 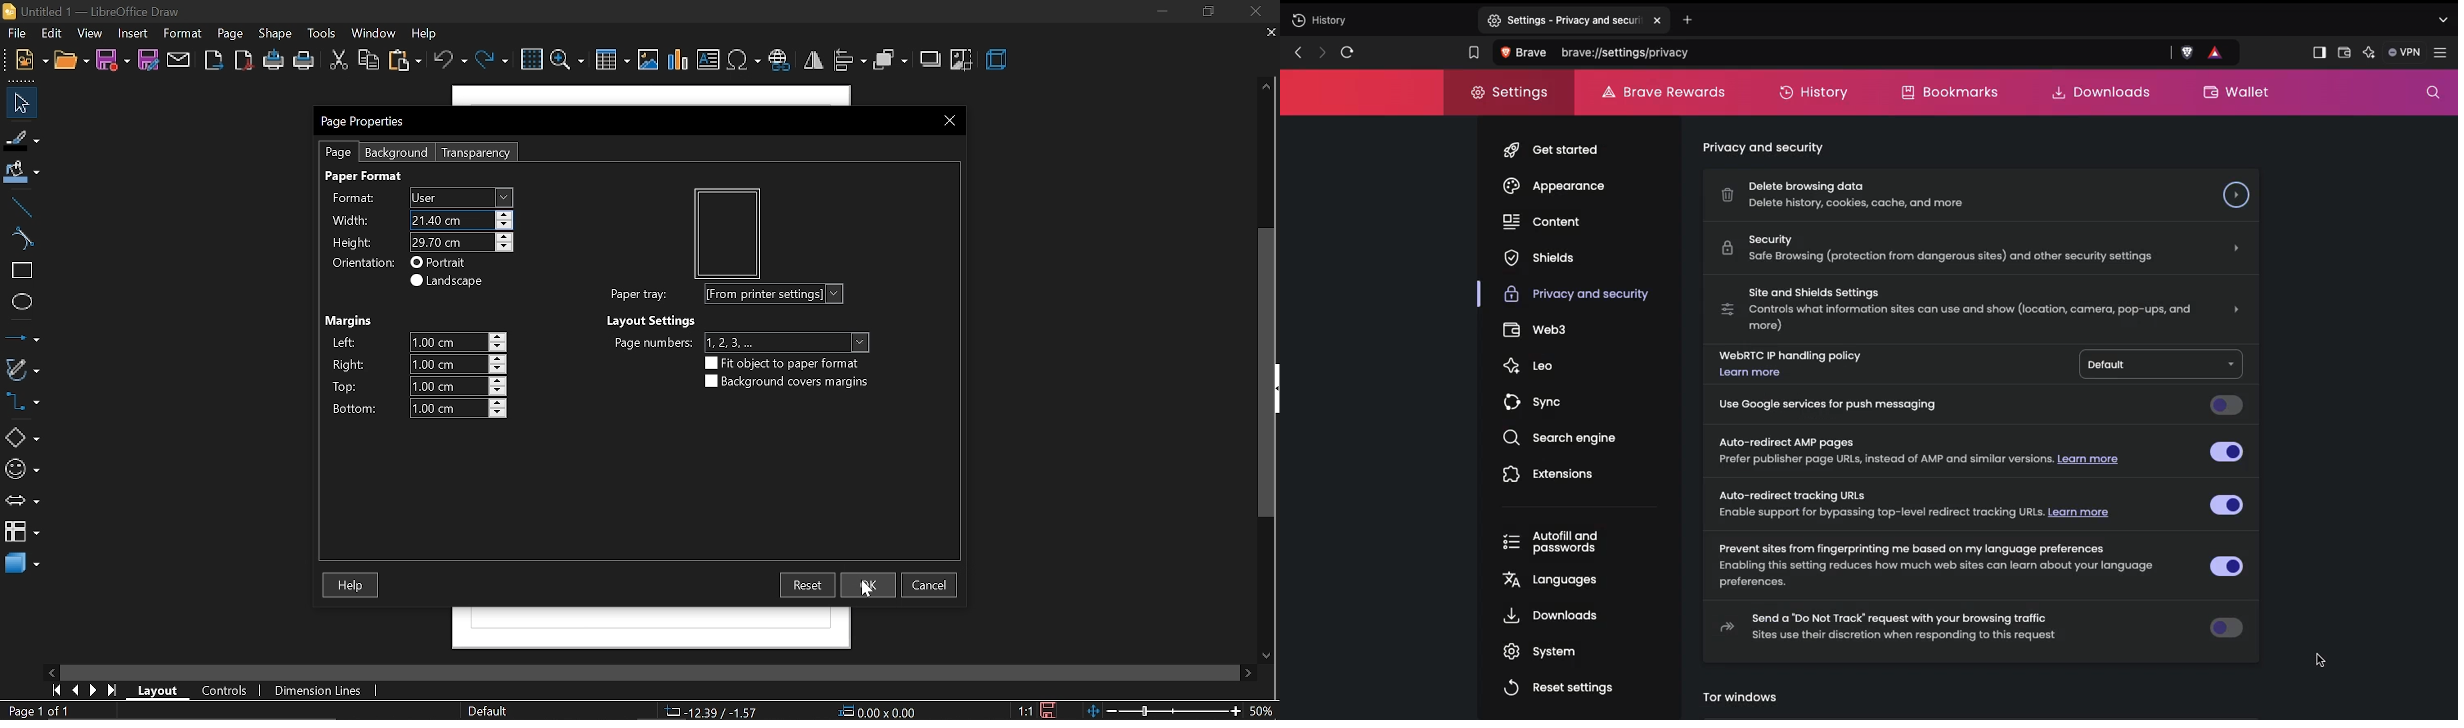 What do you see at coordinates (2326, 659) in the screenshot?
I see `cursor` at bounding box center [2326, 659].